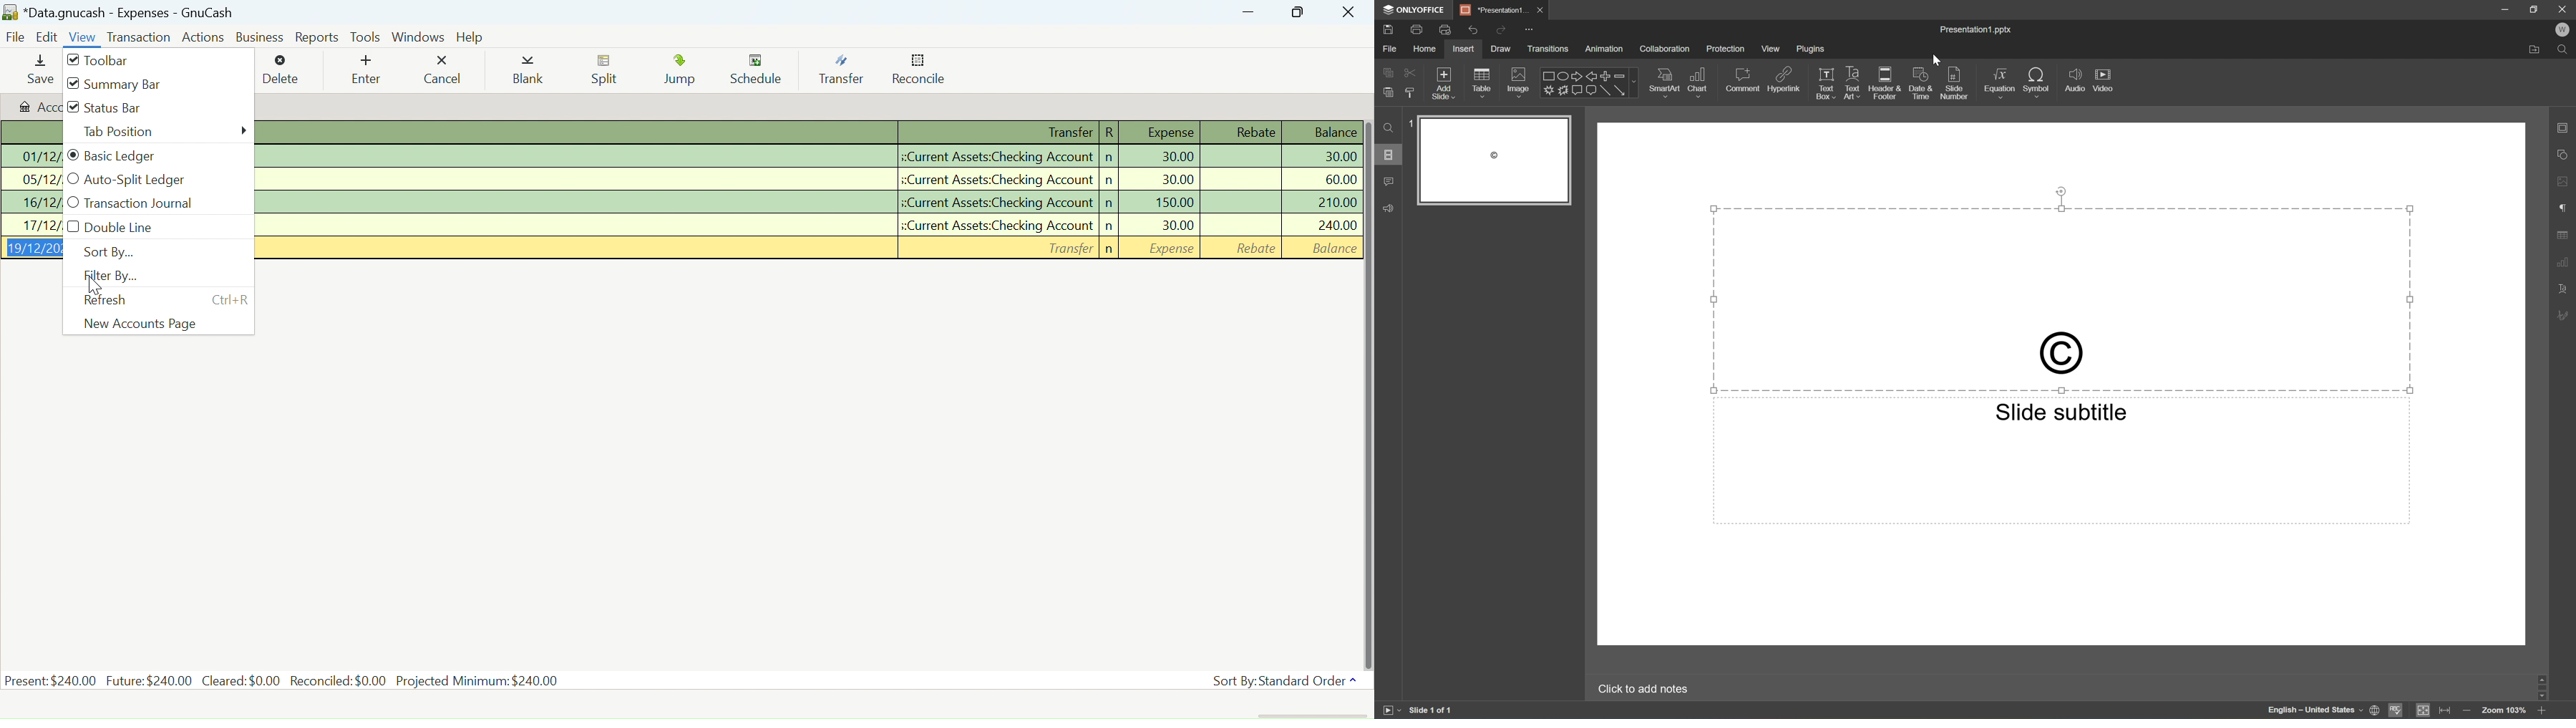 The height and width of the screenshot is (728, 2576). I want to click on 1, so click(1409, 123).